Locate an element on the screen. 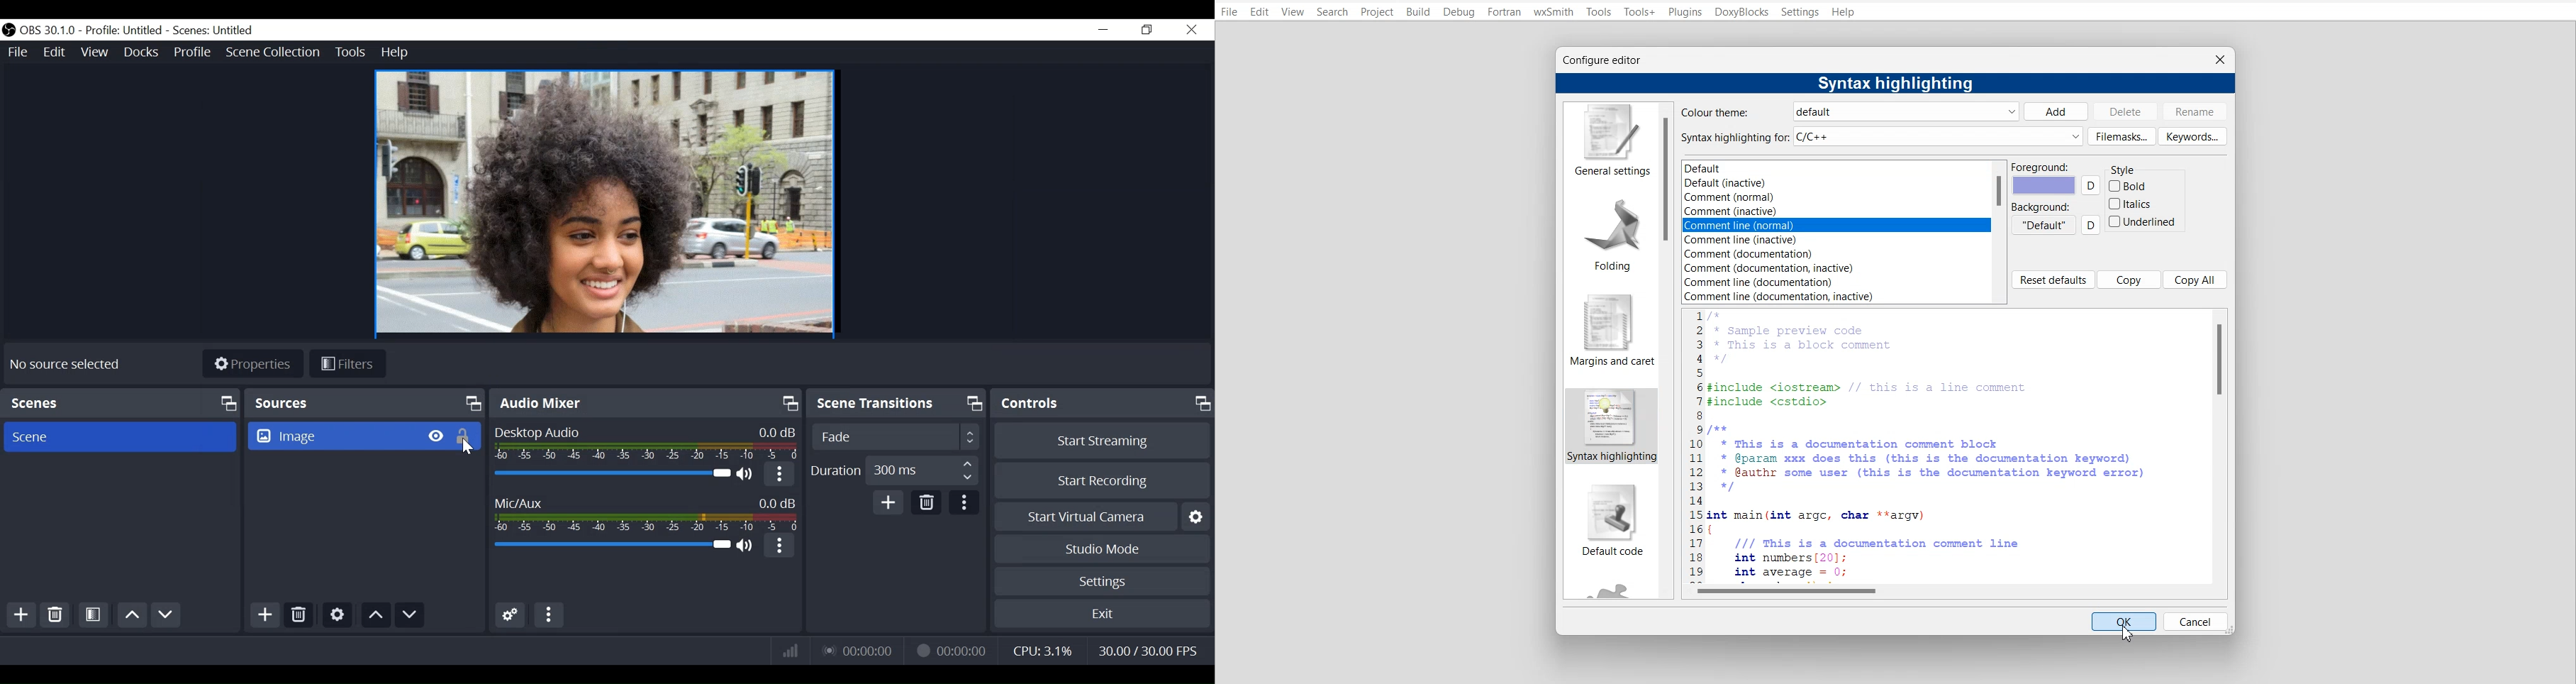 This screenshot has width=2576, height=700. Configure editor is located at coordinates (1611, 62).